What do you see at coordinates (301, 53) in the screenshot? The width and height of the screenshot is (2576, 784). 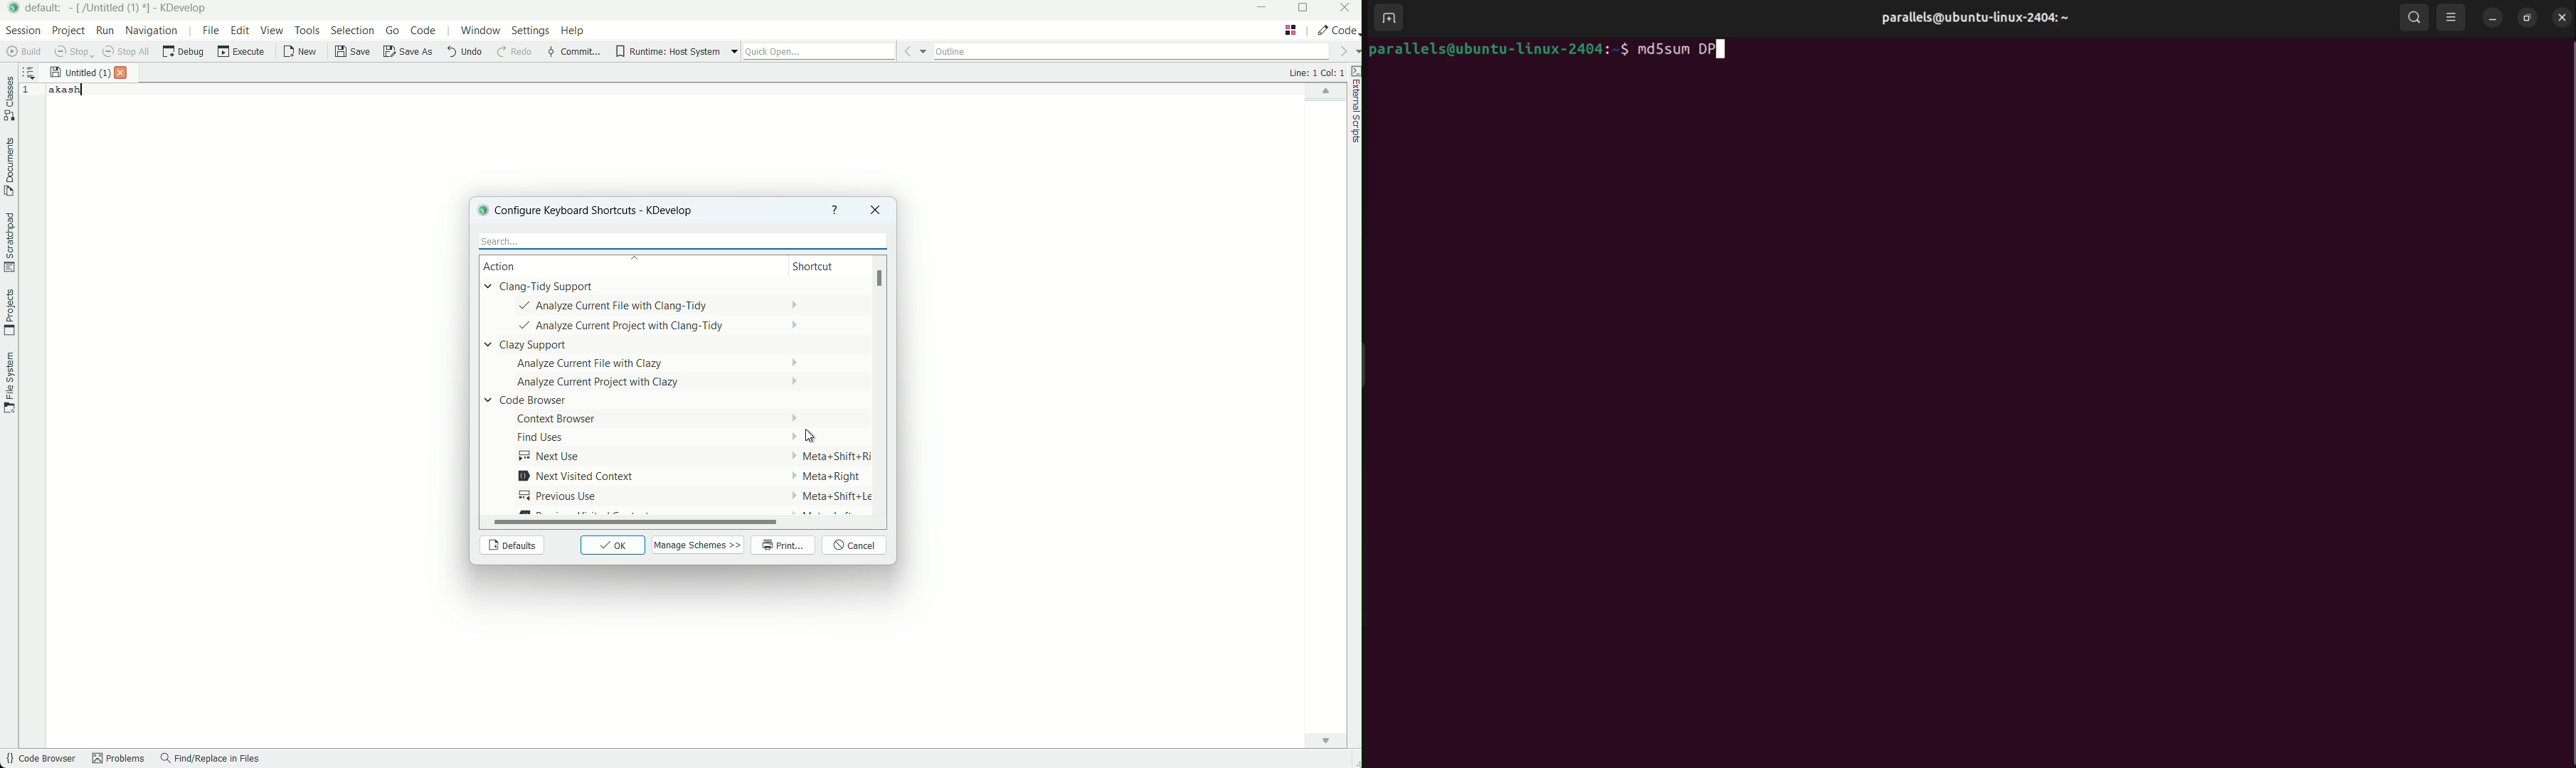 I see `new` at bounding box center [301, 53].